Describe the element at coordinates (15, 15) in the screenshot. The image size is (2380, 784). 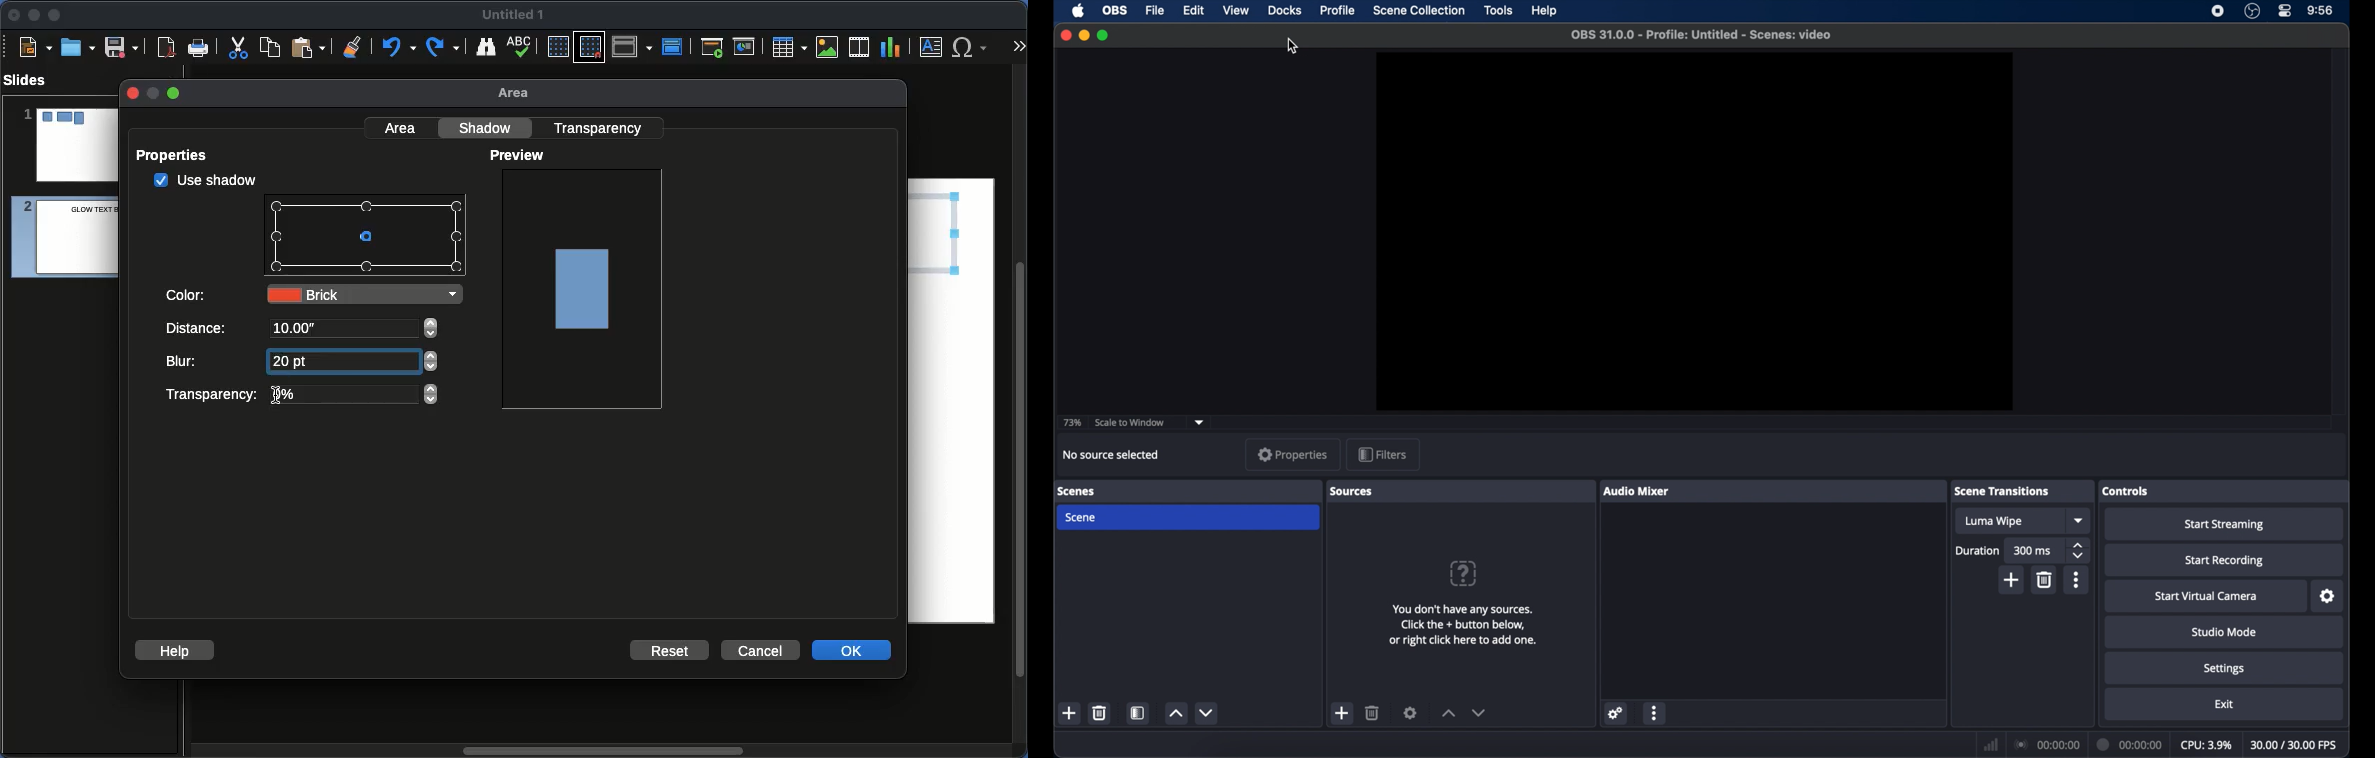
I see `Close` at that location.